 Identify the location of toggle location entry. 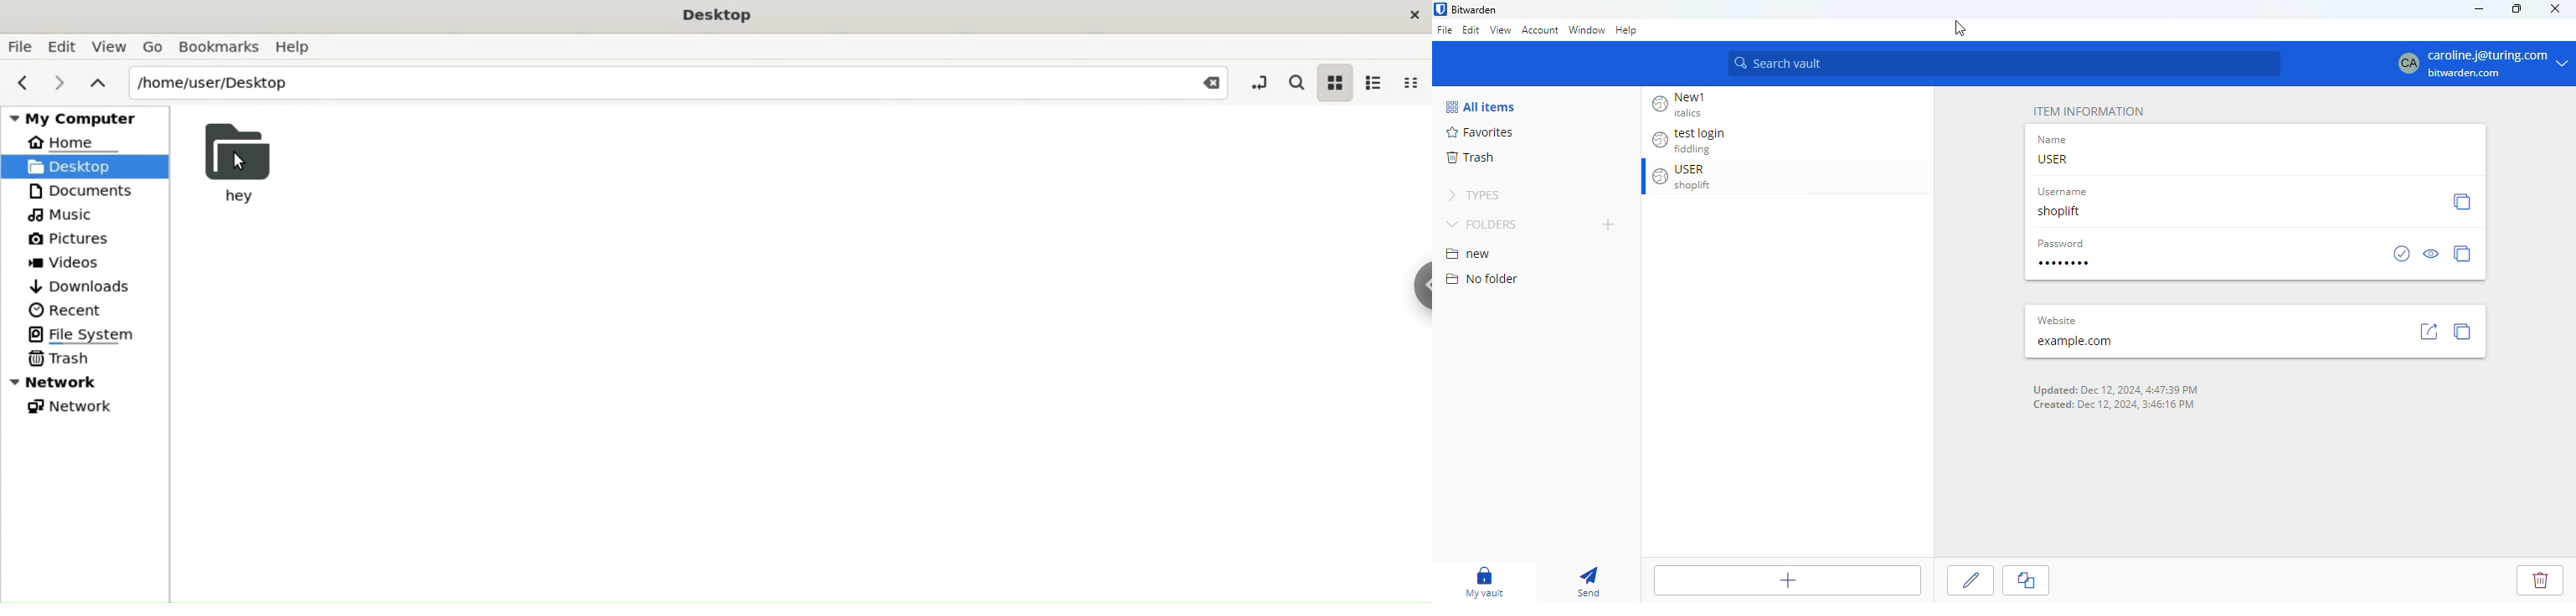
(1259, 82).